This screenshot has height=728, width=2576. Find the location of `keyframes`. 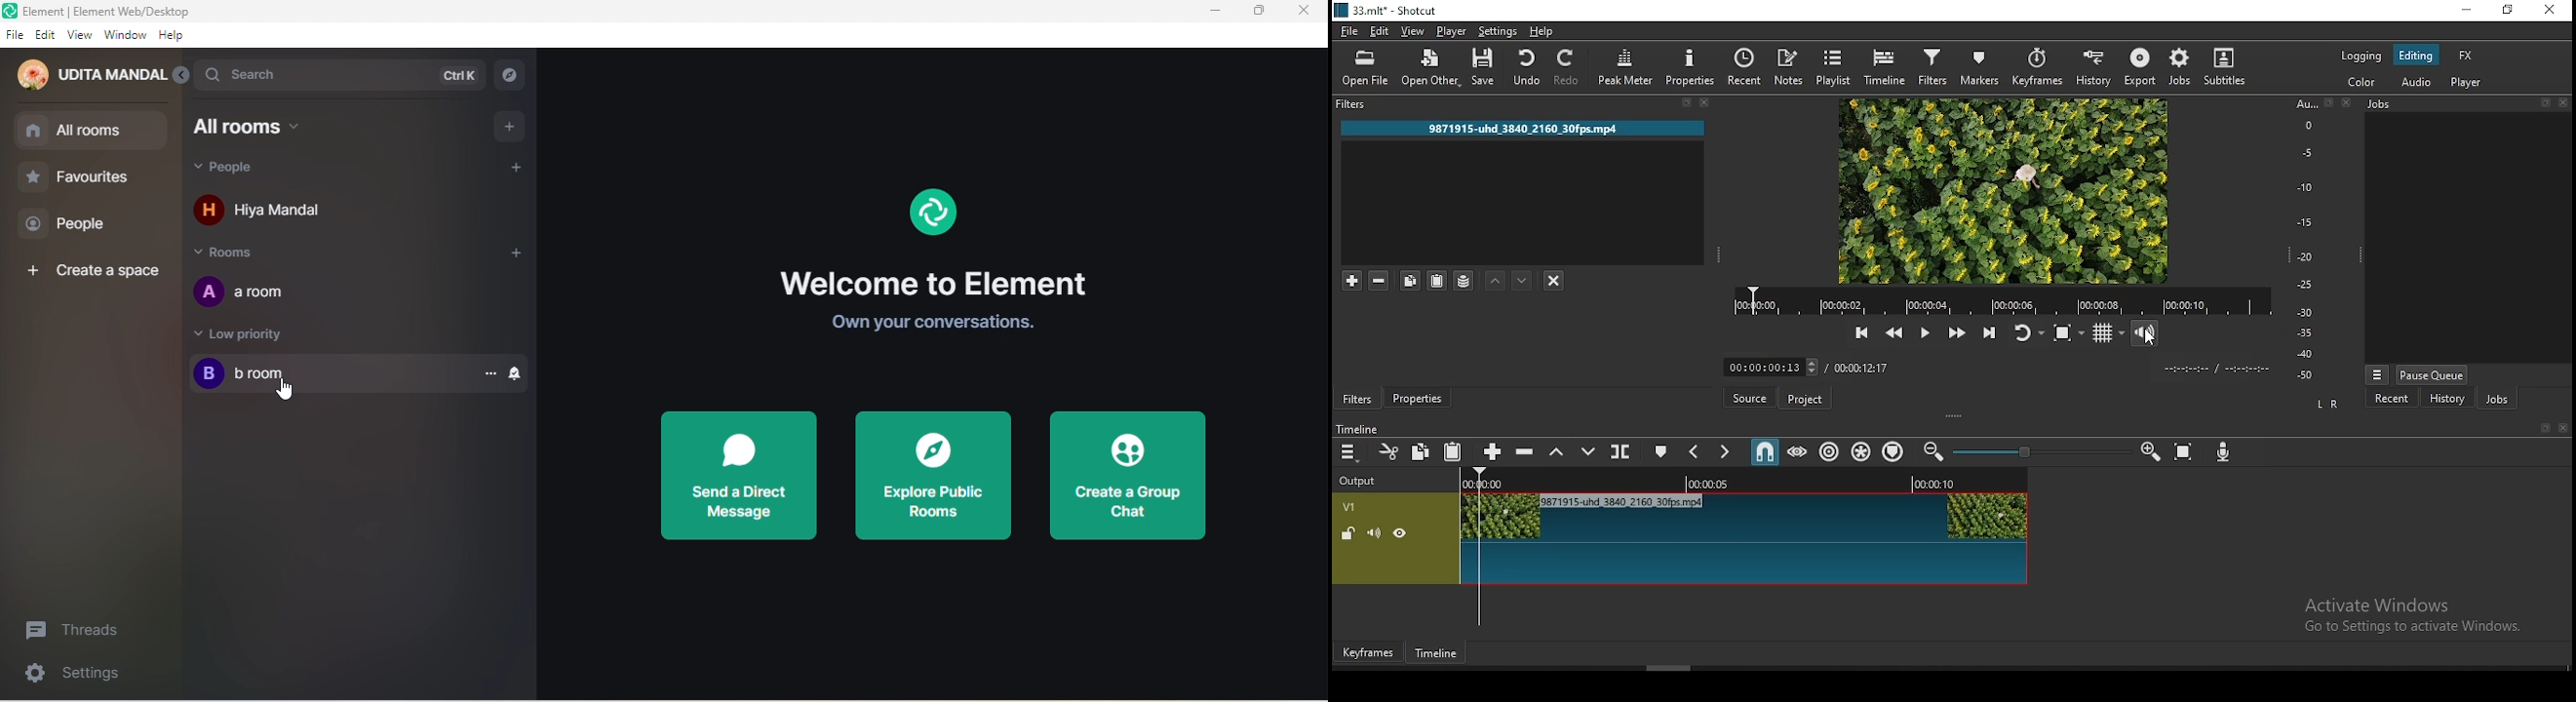

keyframes is located at coordinates (2037, 67).